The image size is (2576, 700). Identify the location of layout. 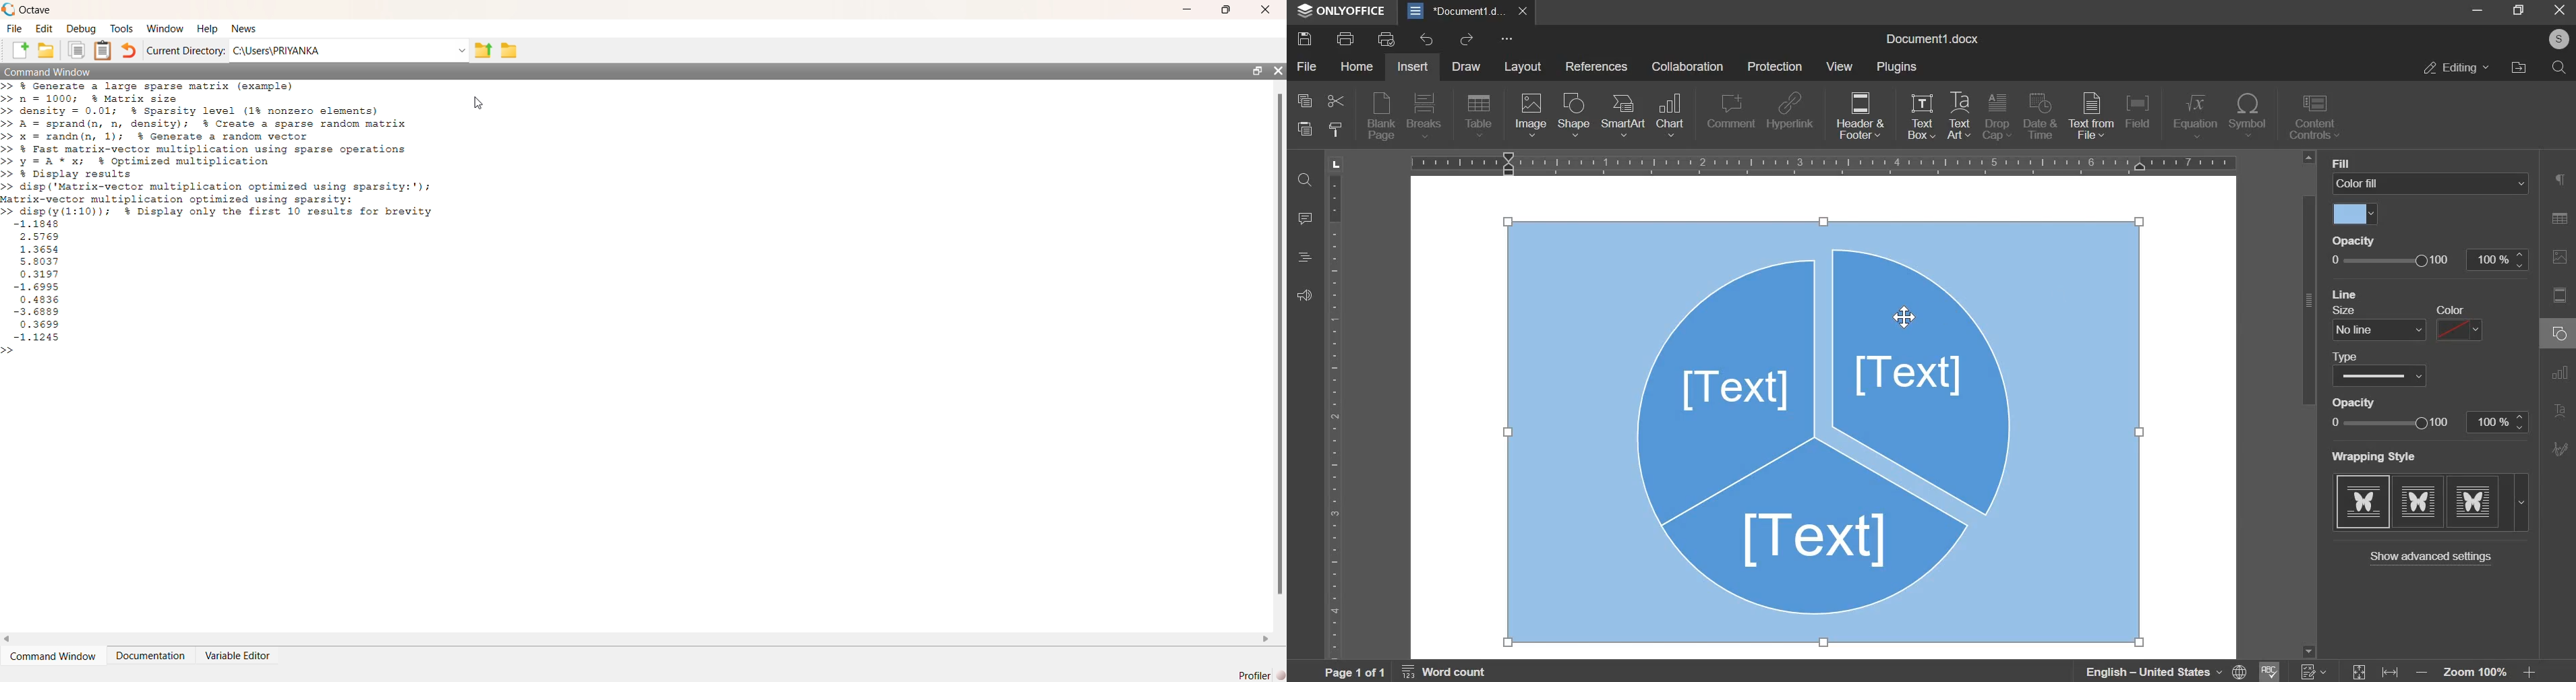
(1529, 67).